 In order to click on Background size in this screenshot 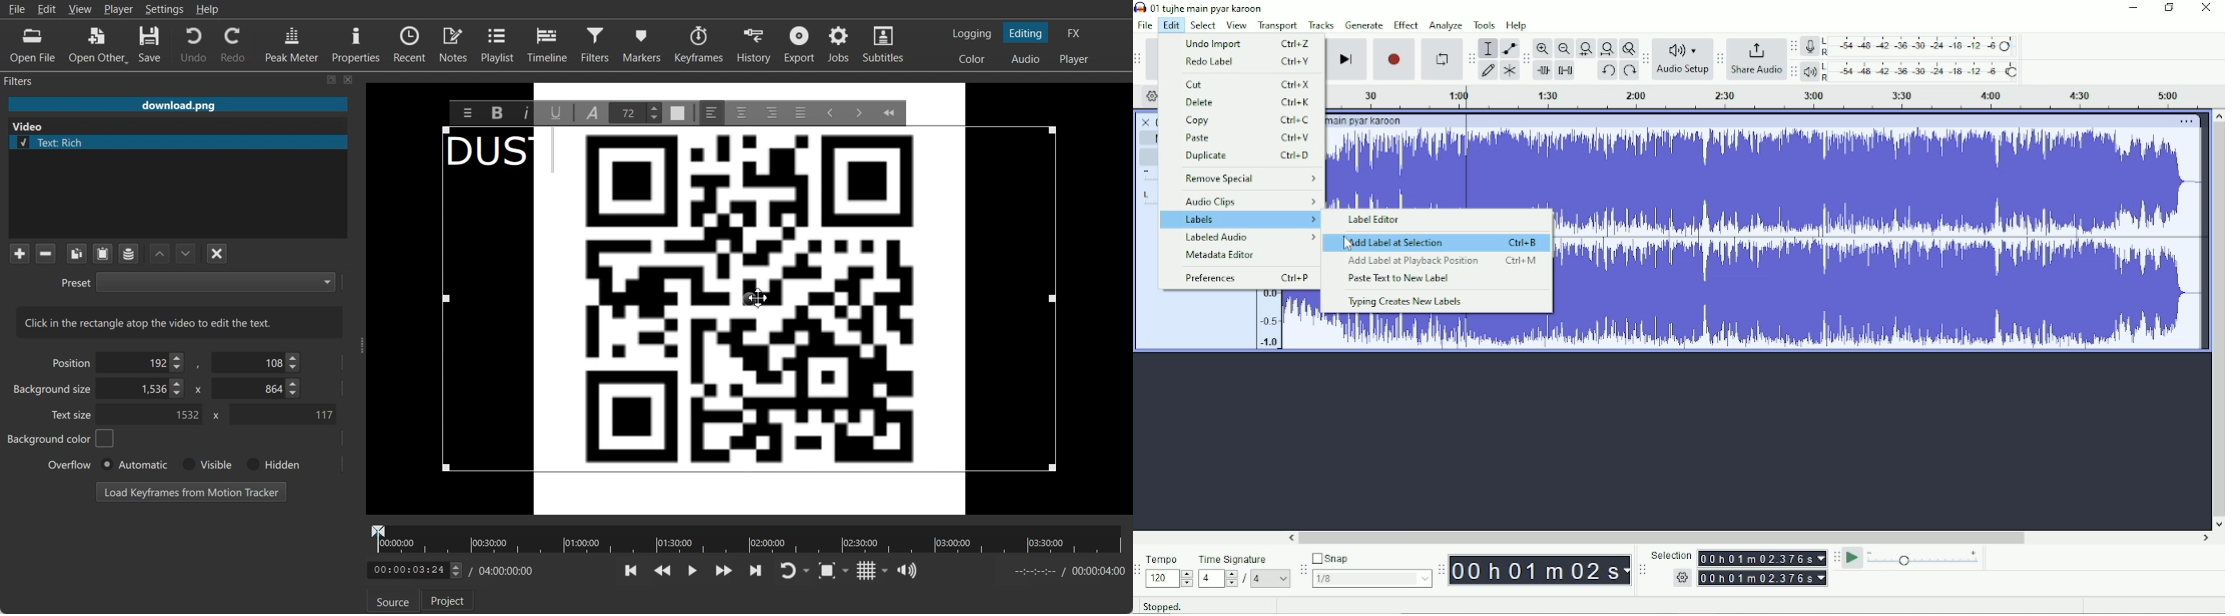, I will do `click(54, 392)`.